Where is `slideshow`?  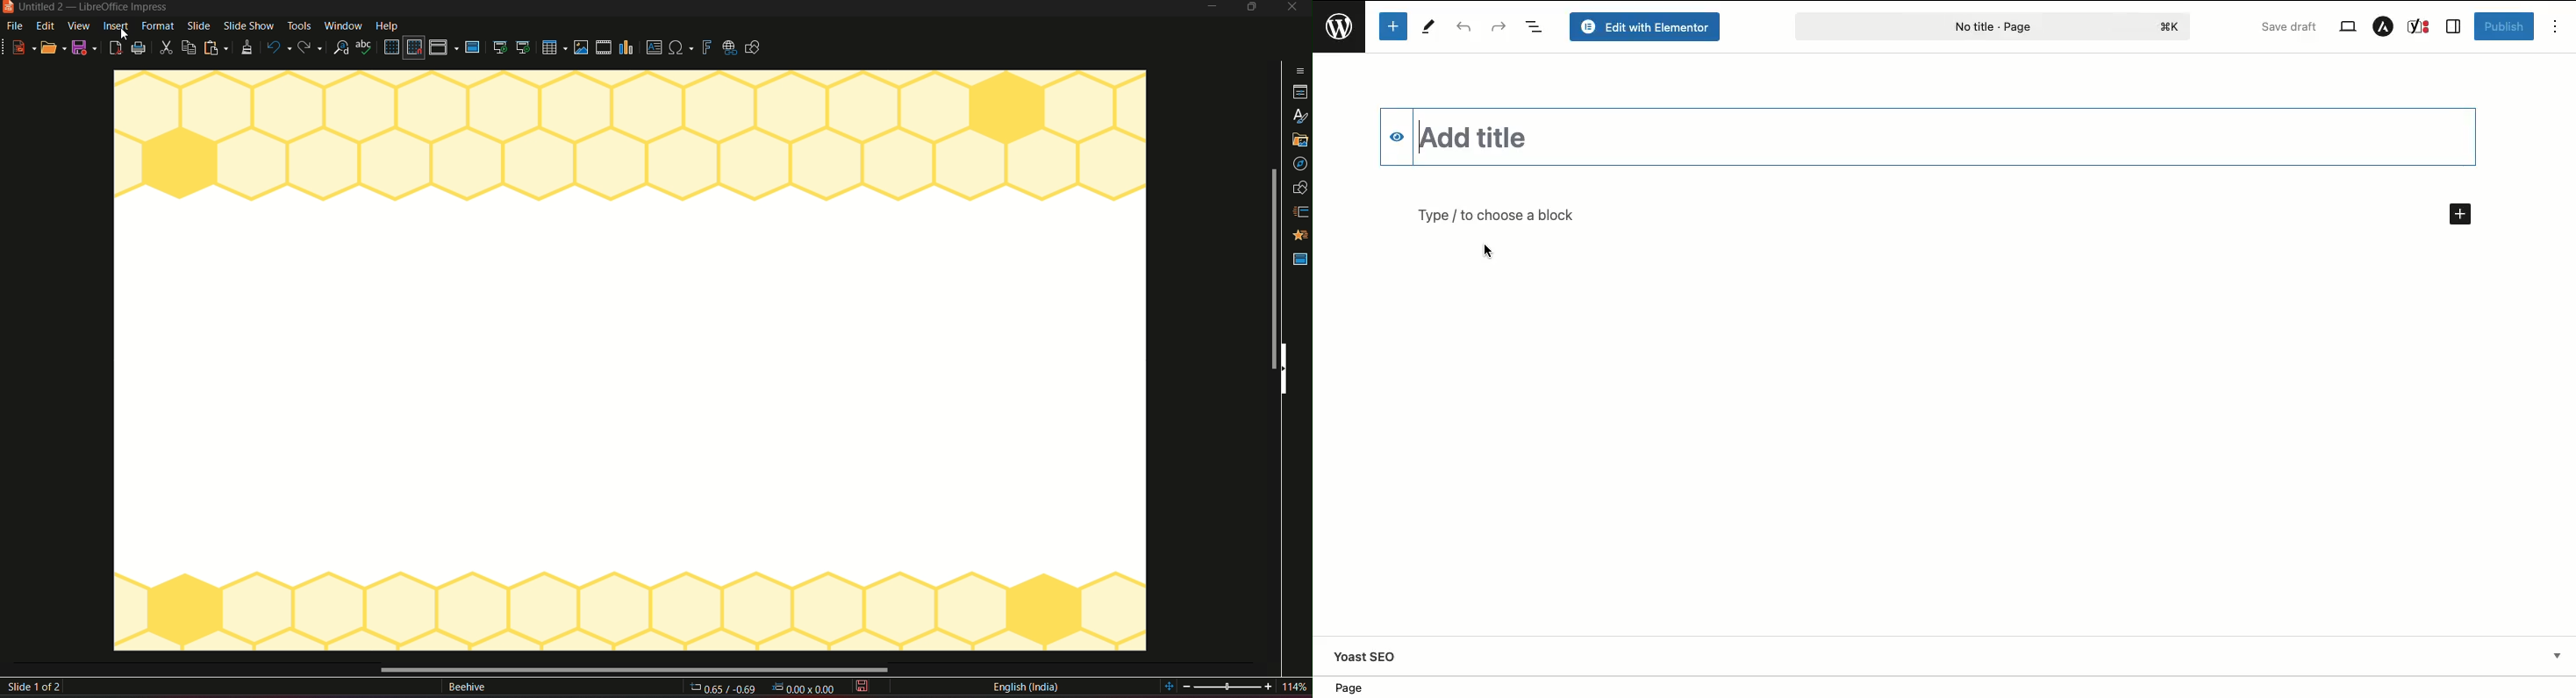 slideshow is located at coordinates (249, 27).